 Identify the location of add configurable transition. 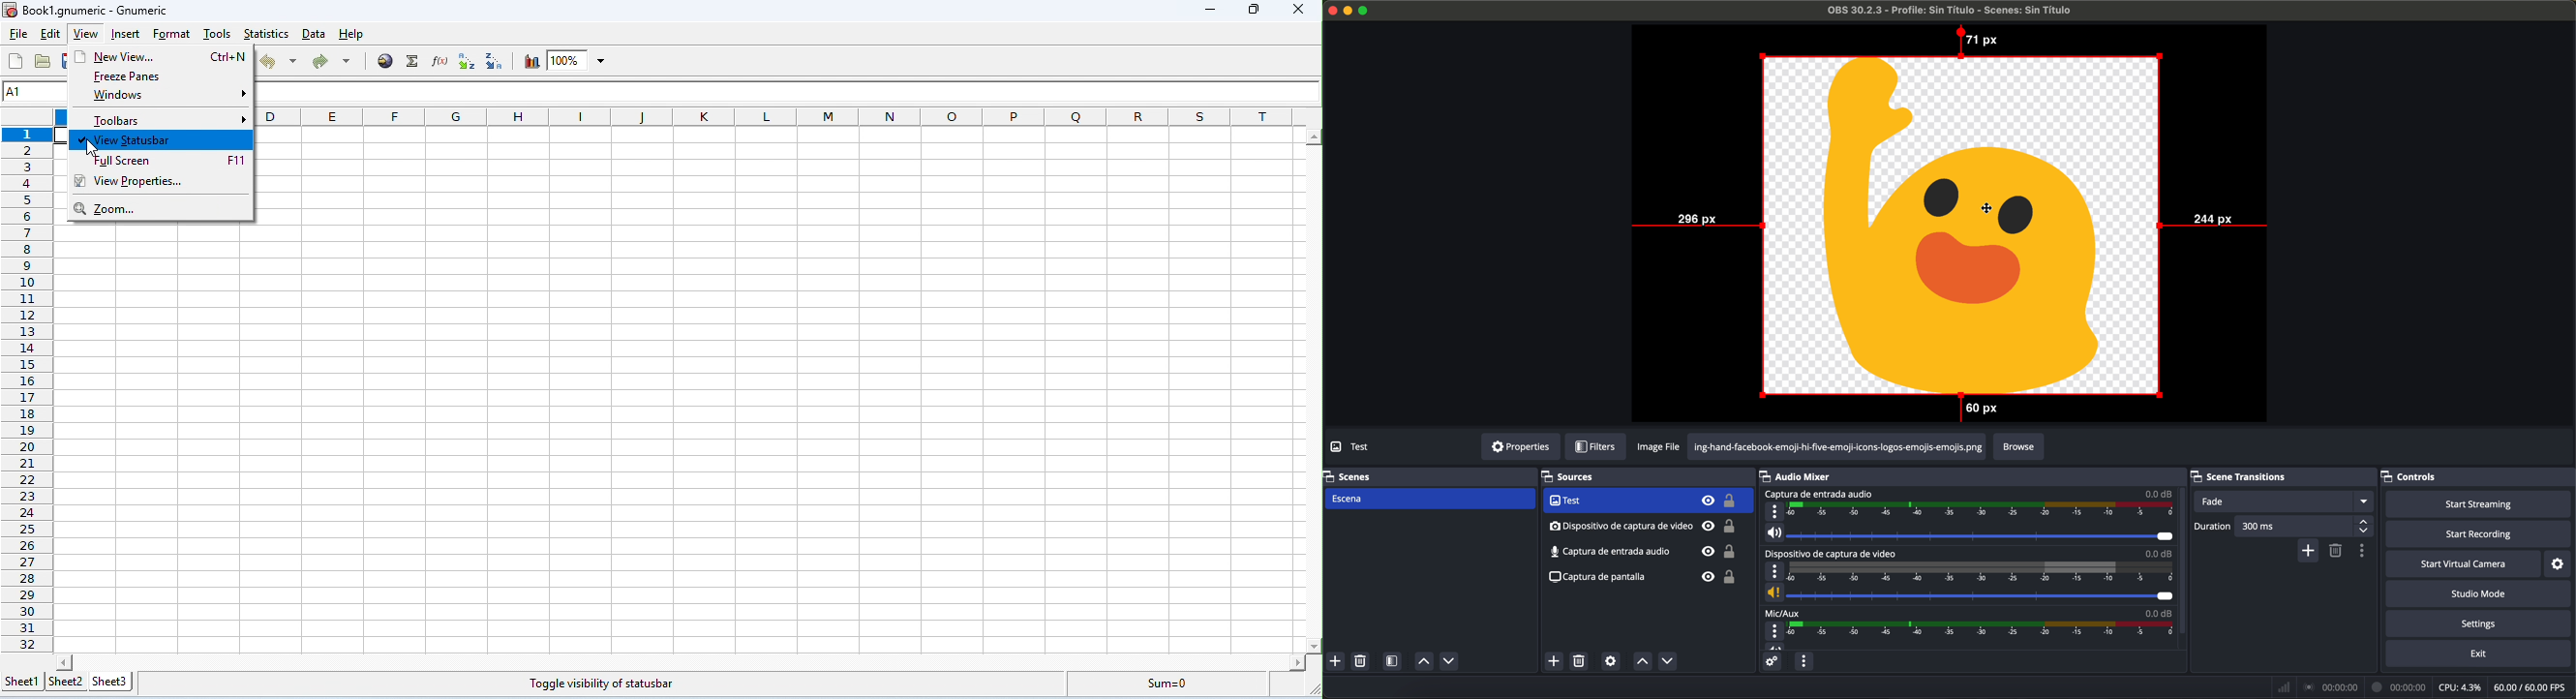
(2310, 551).